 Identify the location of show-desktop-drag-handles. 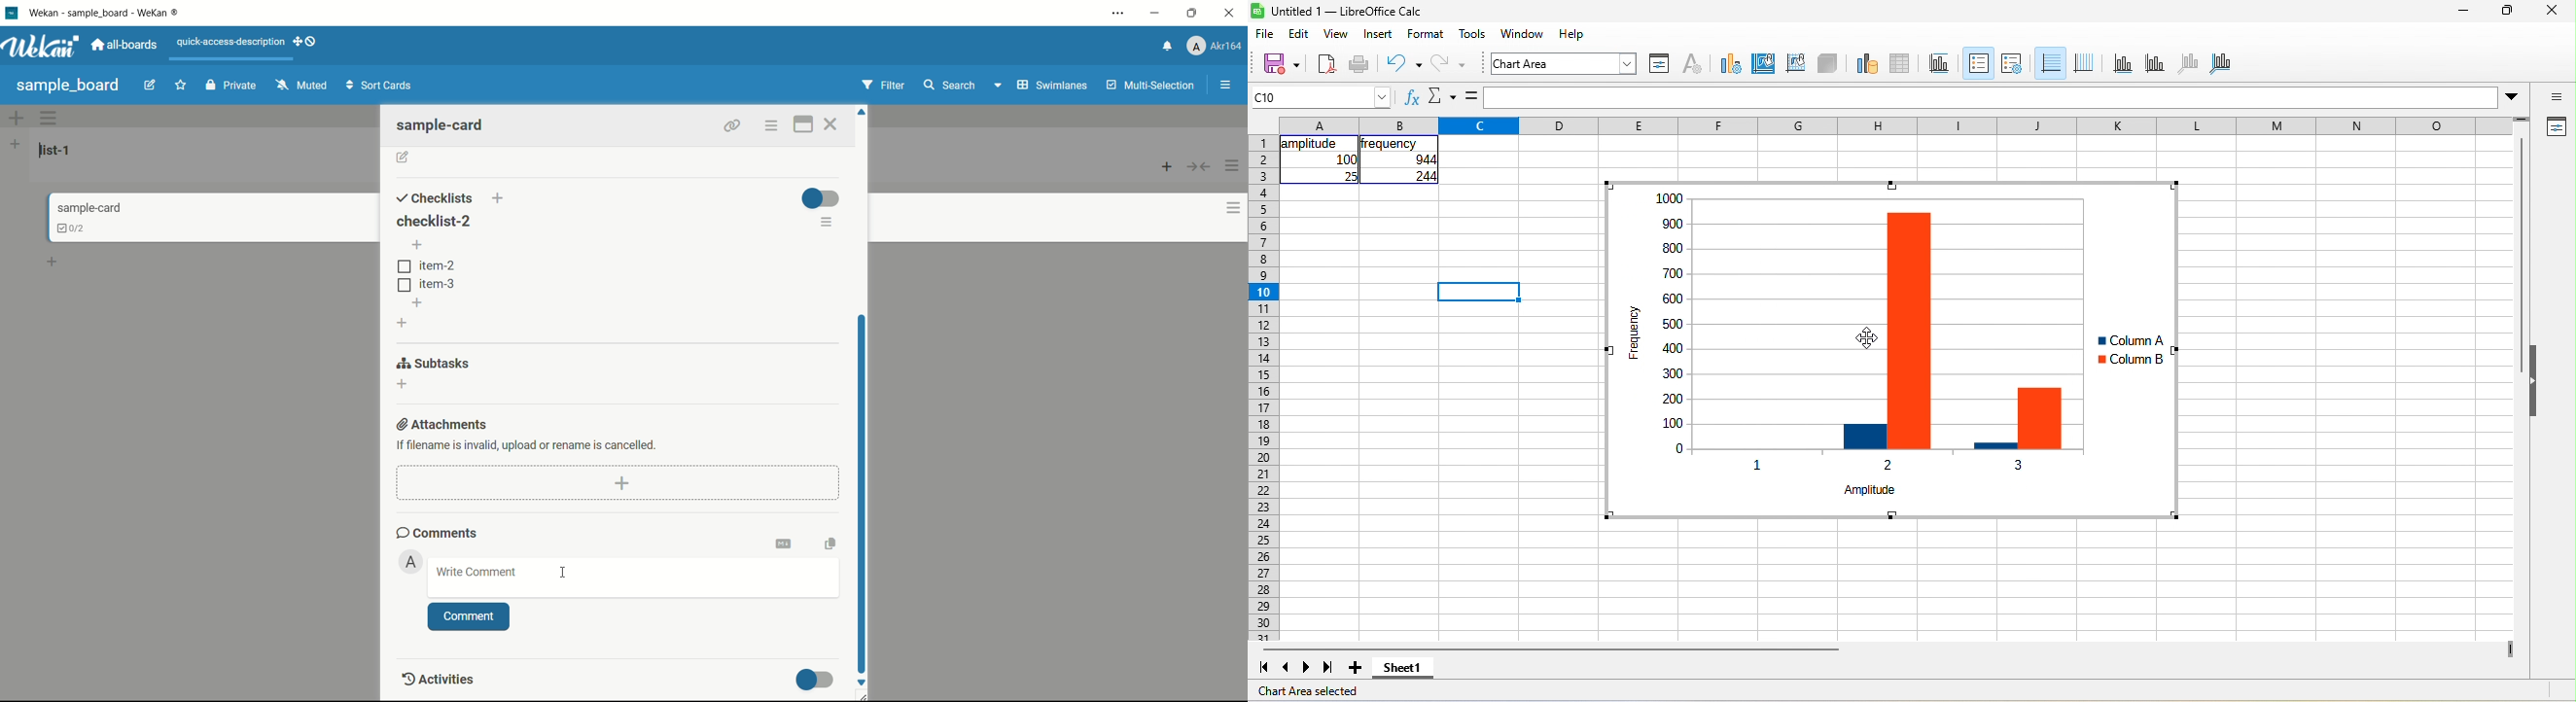
(306, 43).